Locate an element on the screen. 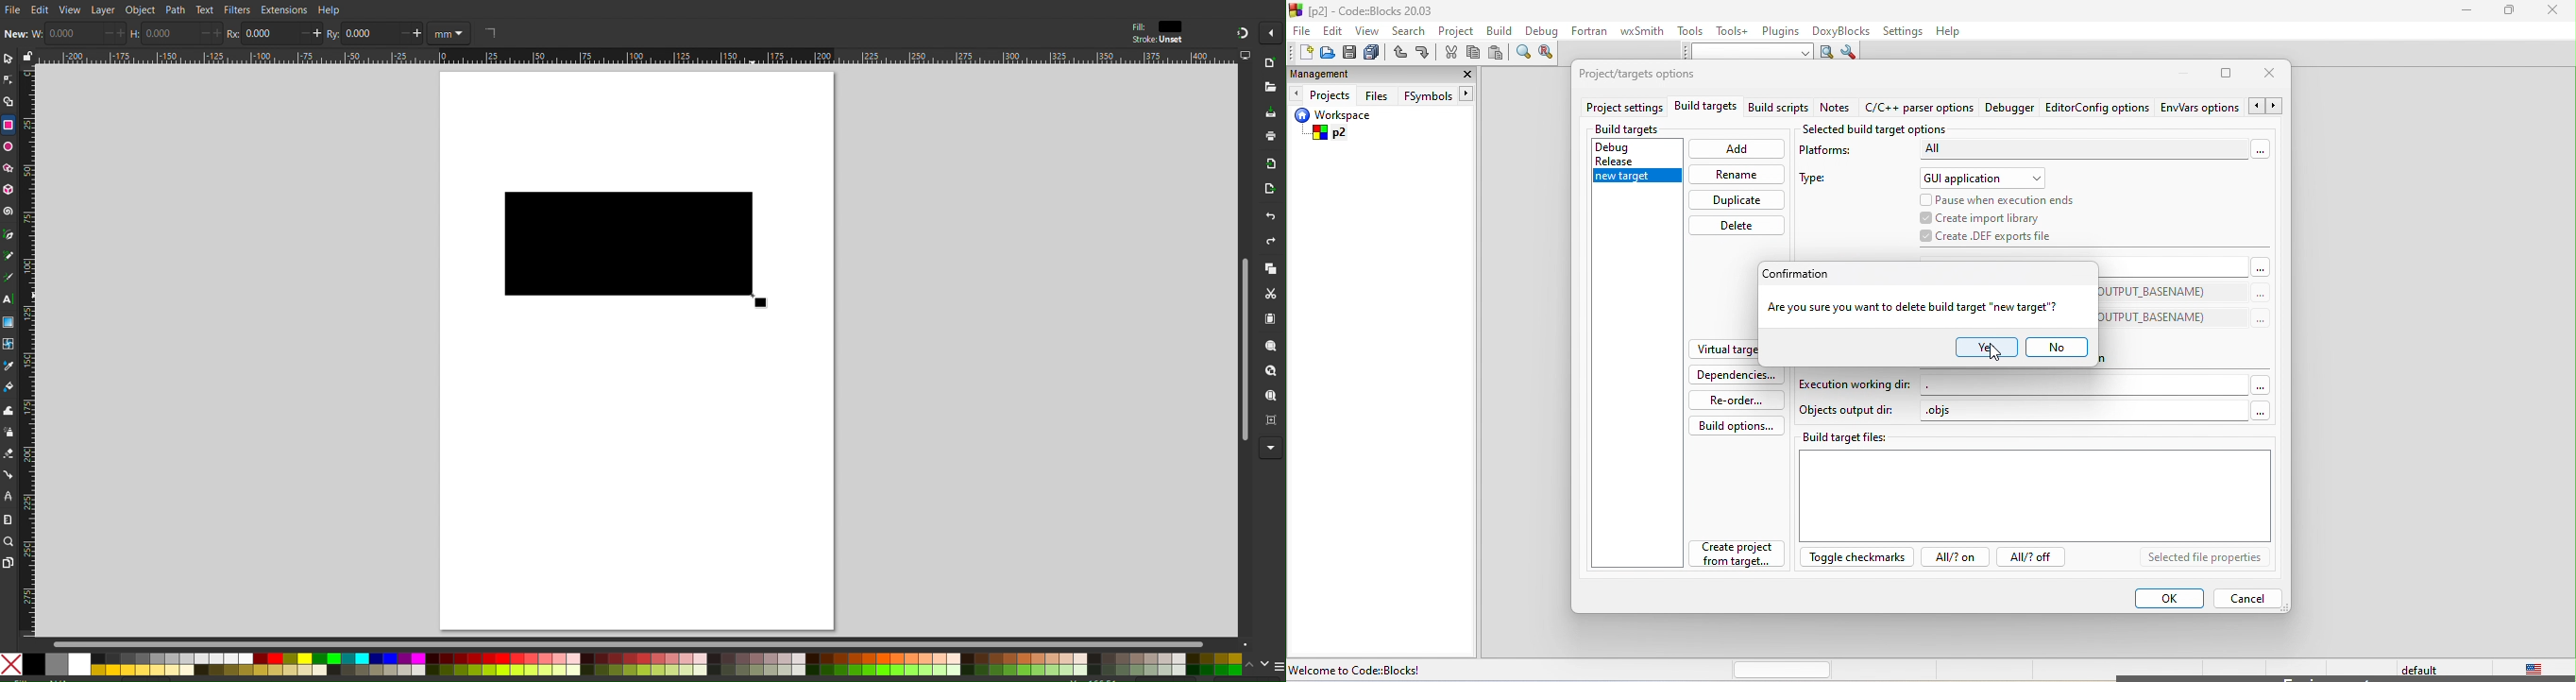  0.000 is located at coordinates (75, 33).